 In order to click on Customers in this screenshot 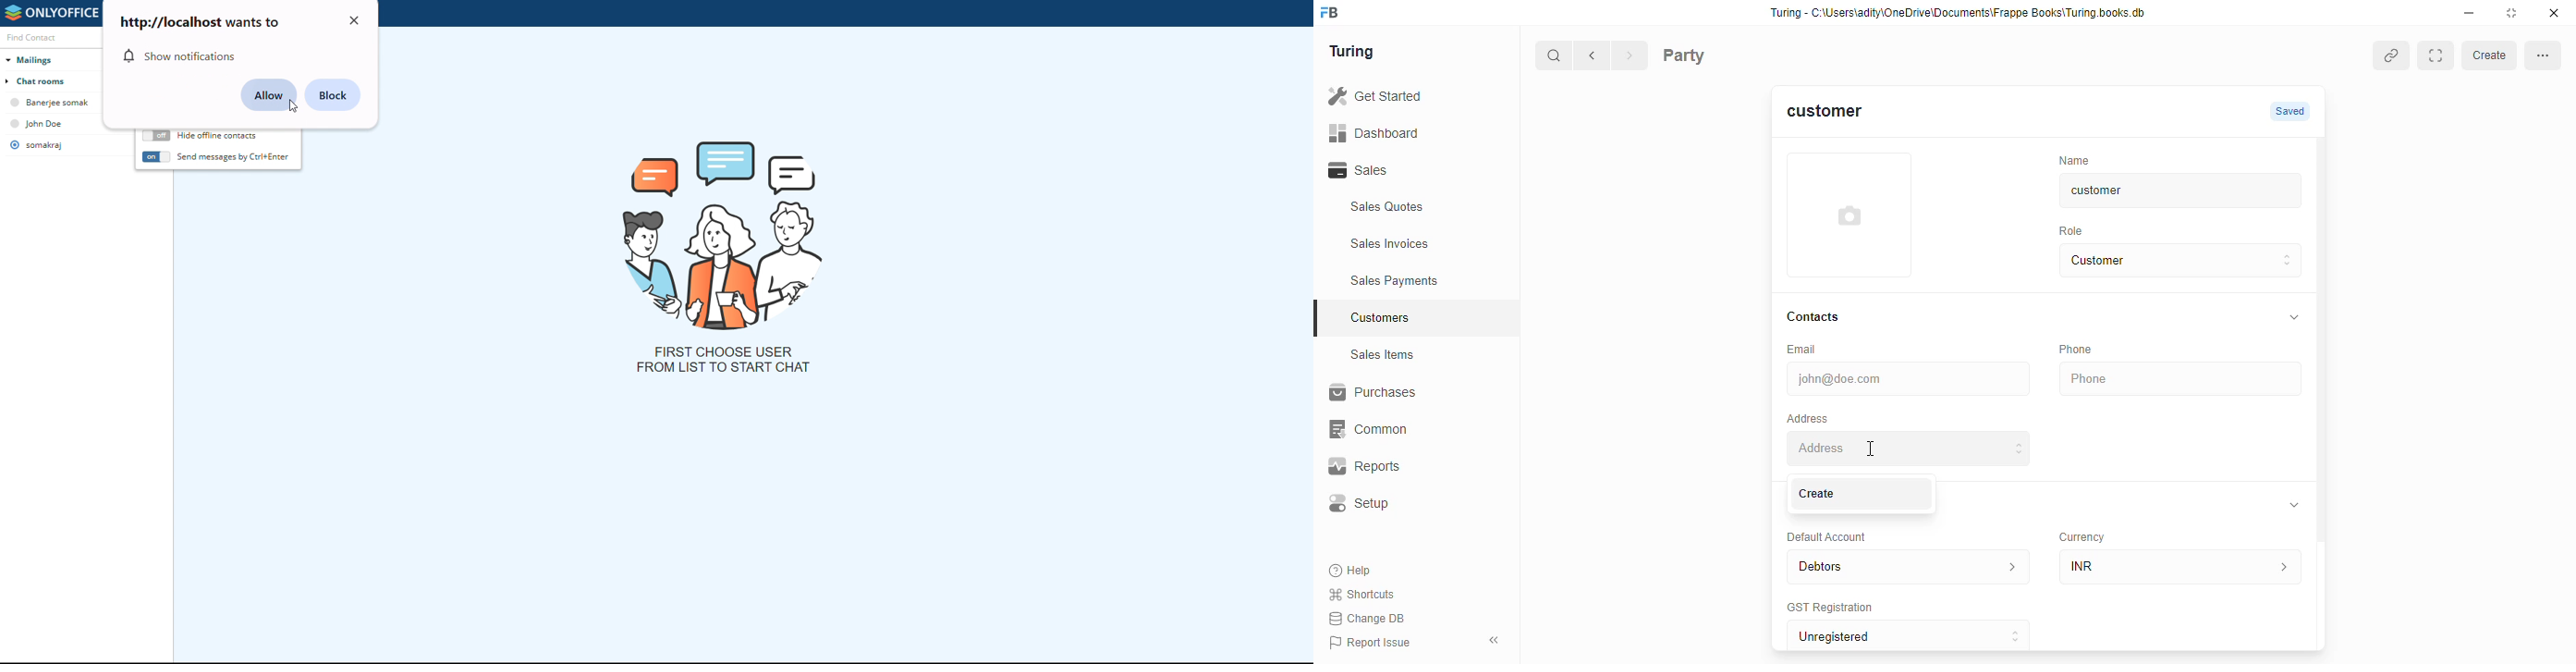, I will do `click(1427, 315)`.